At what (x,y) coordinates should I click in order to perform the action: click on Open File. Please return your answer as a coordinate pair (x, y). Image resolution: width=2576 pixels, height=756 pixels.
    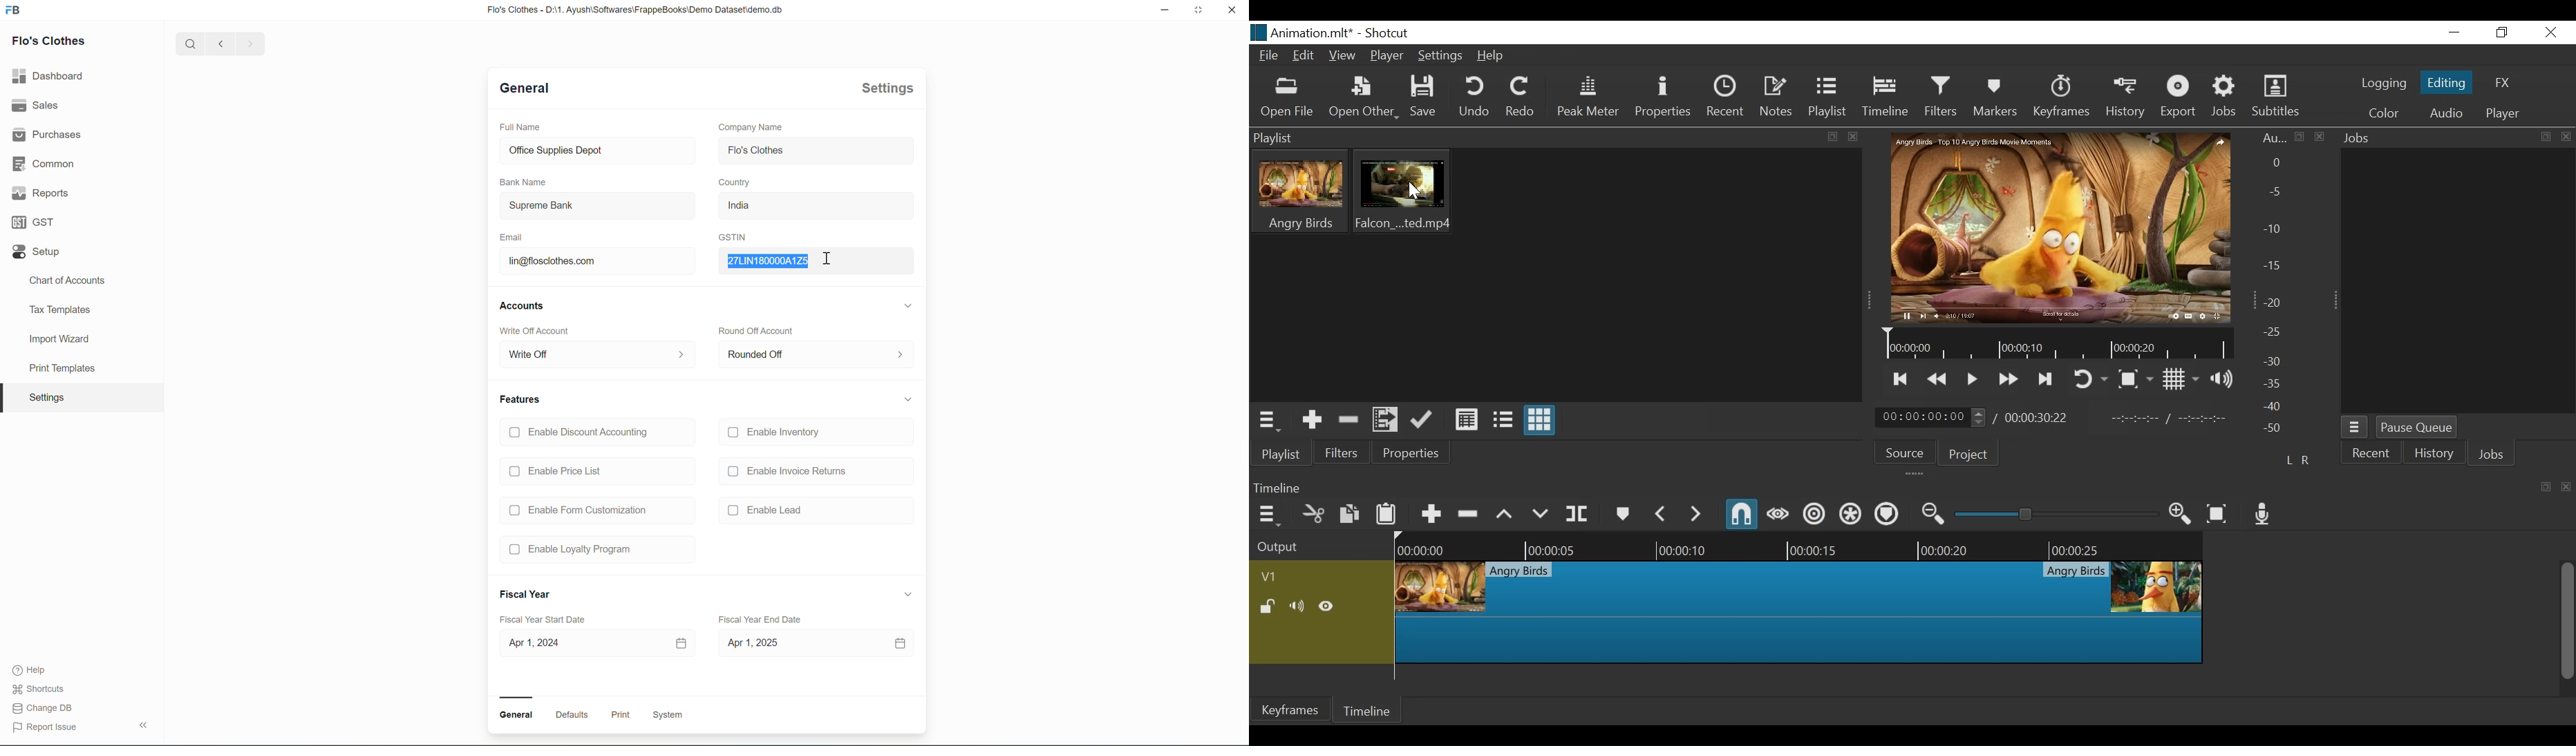
    Looking at the image, I should click on (1286, 99).